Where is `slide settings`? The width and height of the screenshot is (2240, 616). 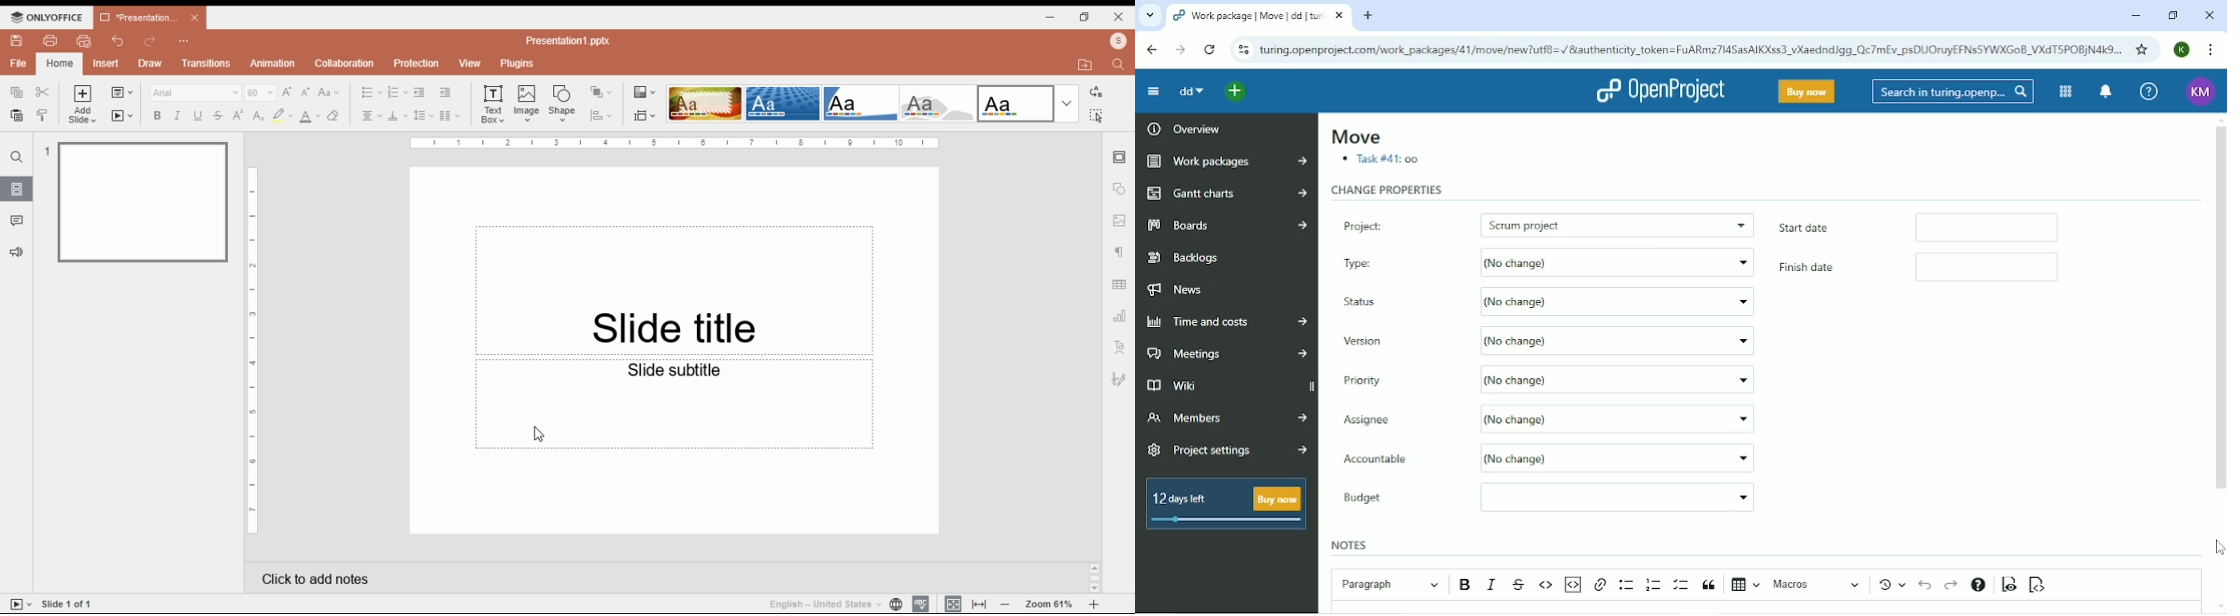
slide settings is located at coordinates (1122, 158).